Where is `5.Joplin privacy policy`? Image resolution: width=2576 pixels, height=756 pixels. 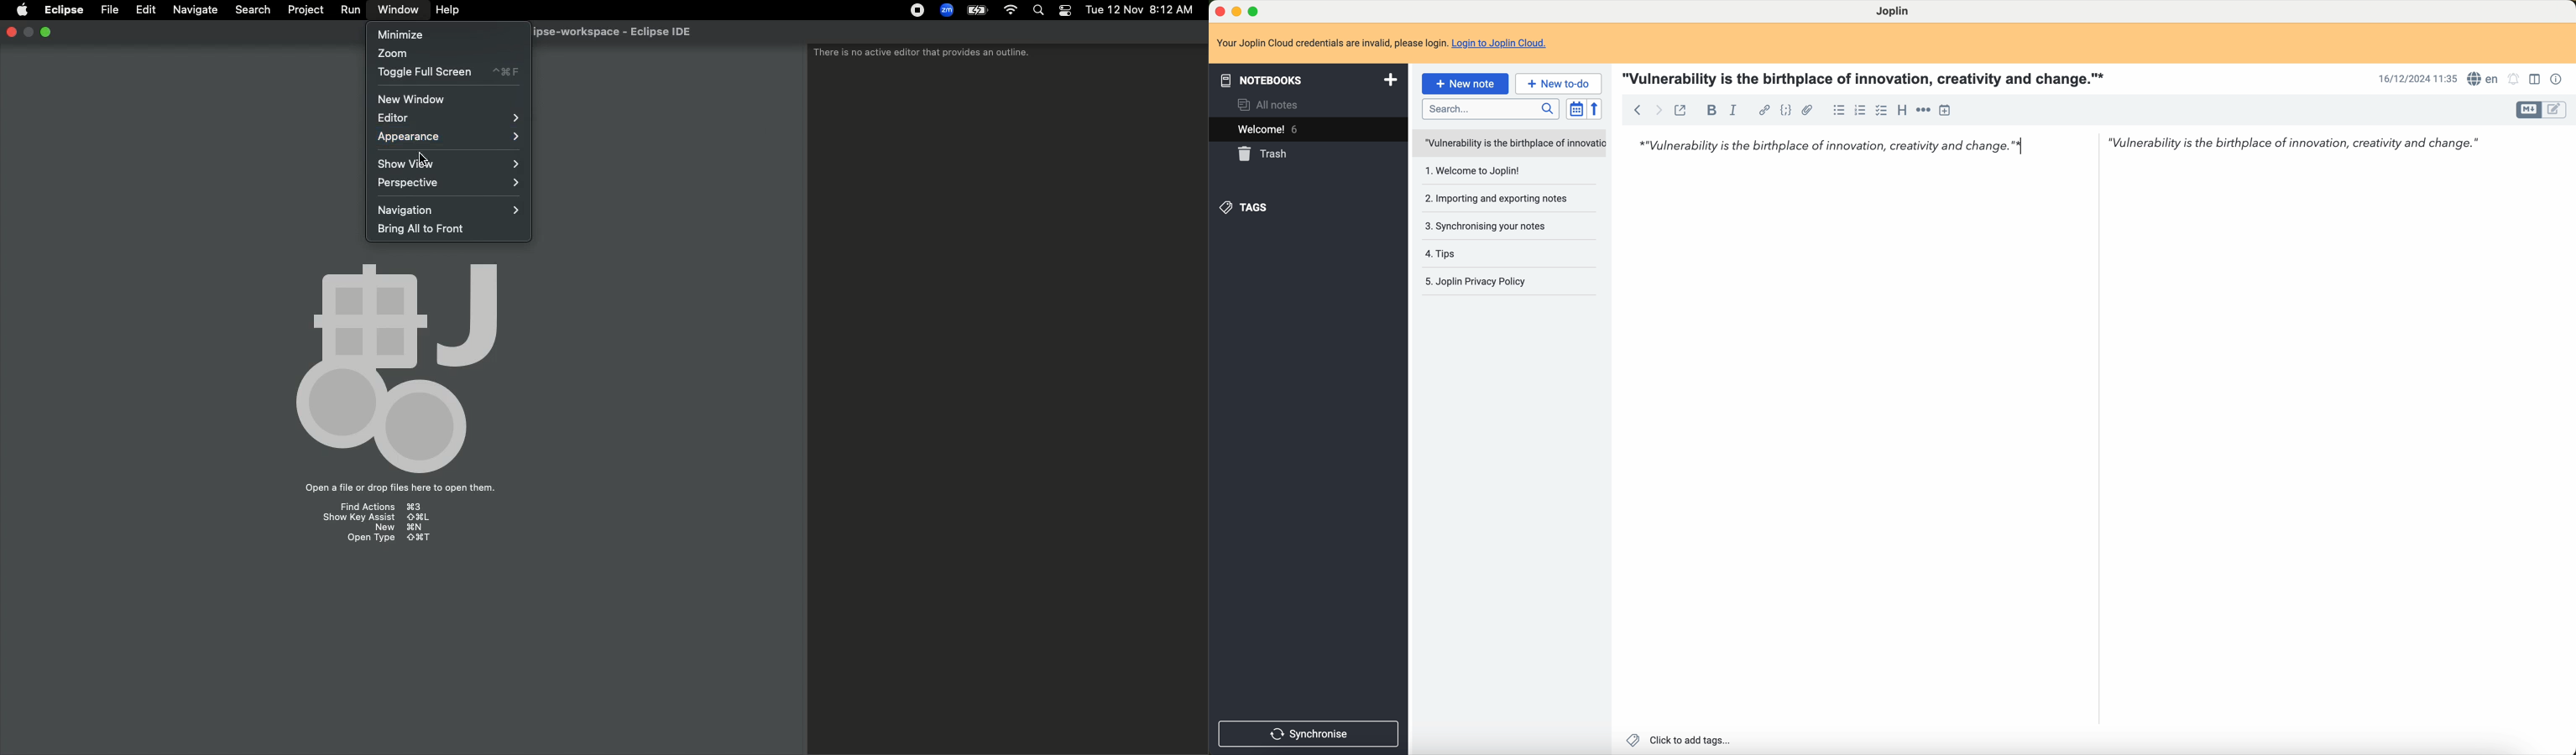
5.Joplin privacy policy is located at coordinates (1481, 281).